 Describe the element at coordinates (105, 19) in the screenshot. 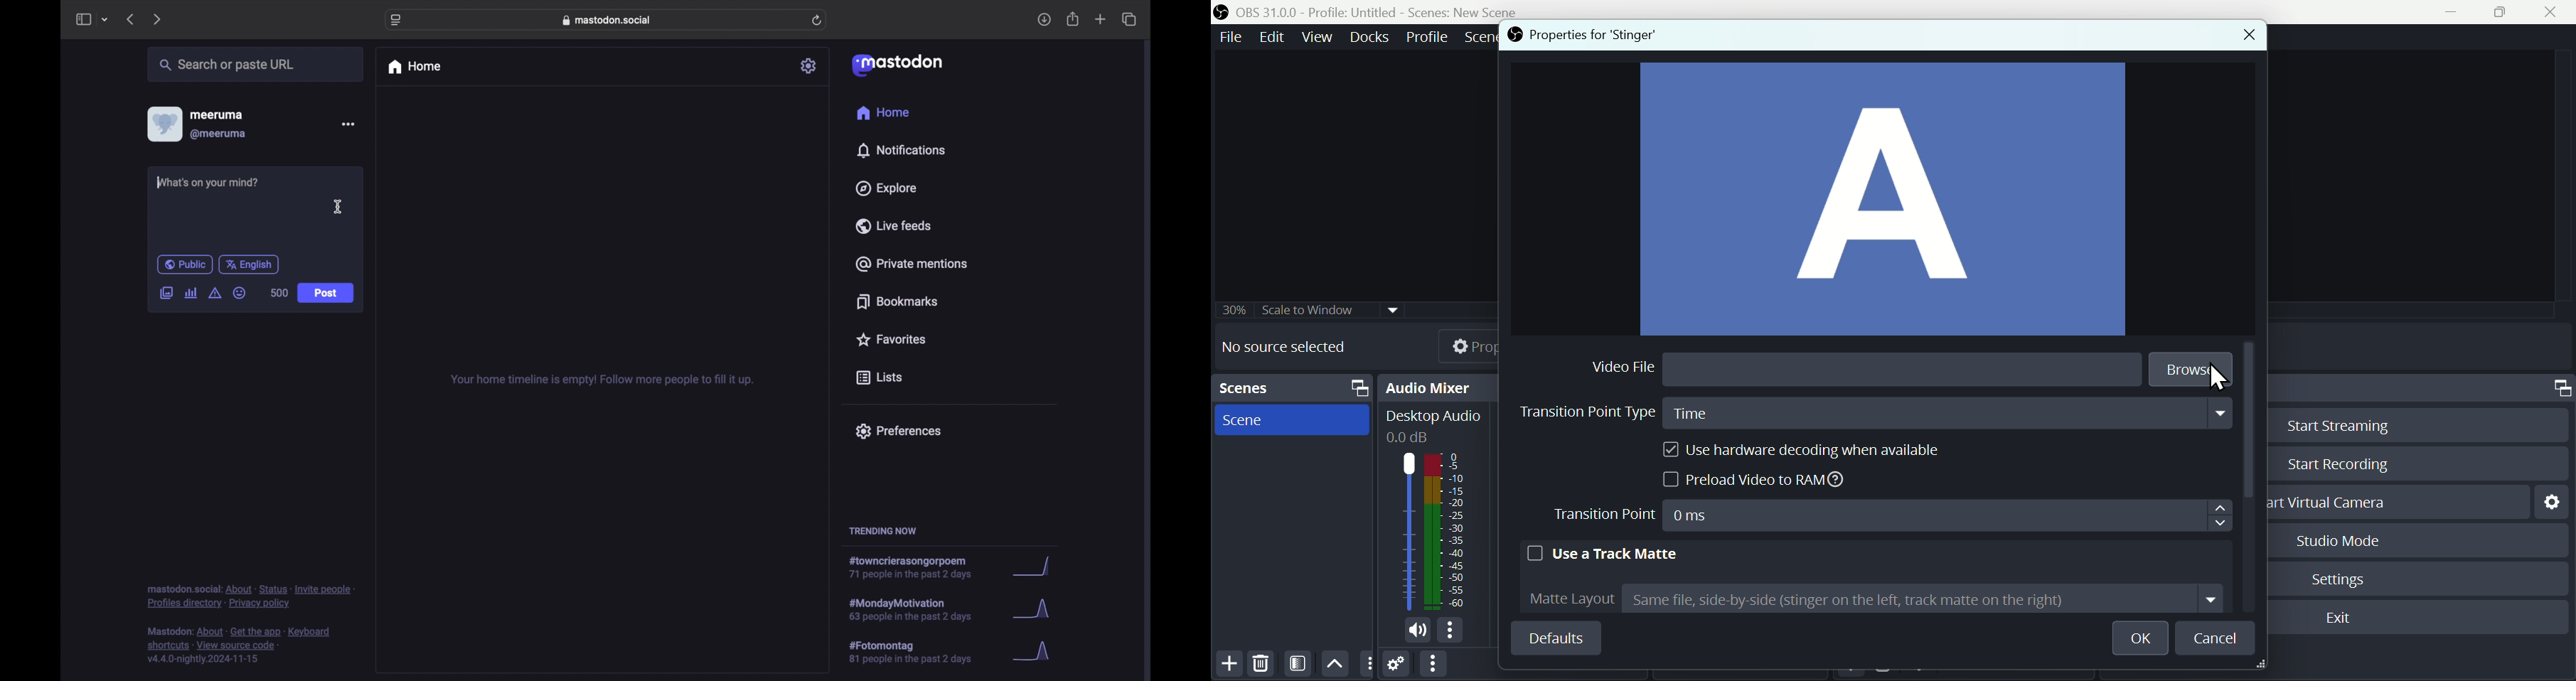

I see `tab group picker` at that location.